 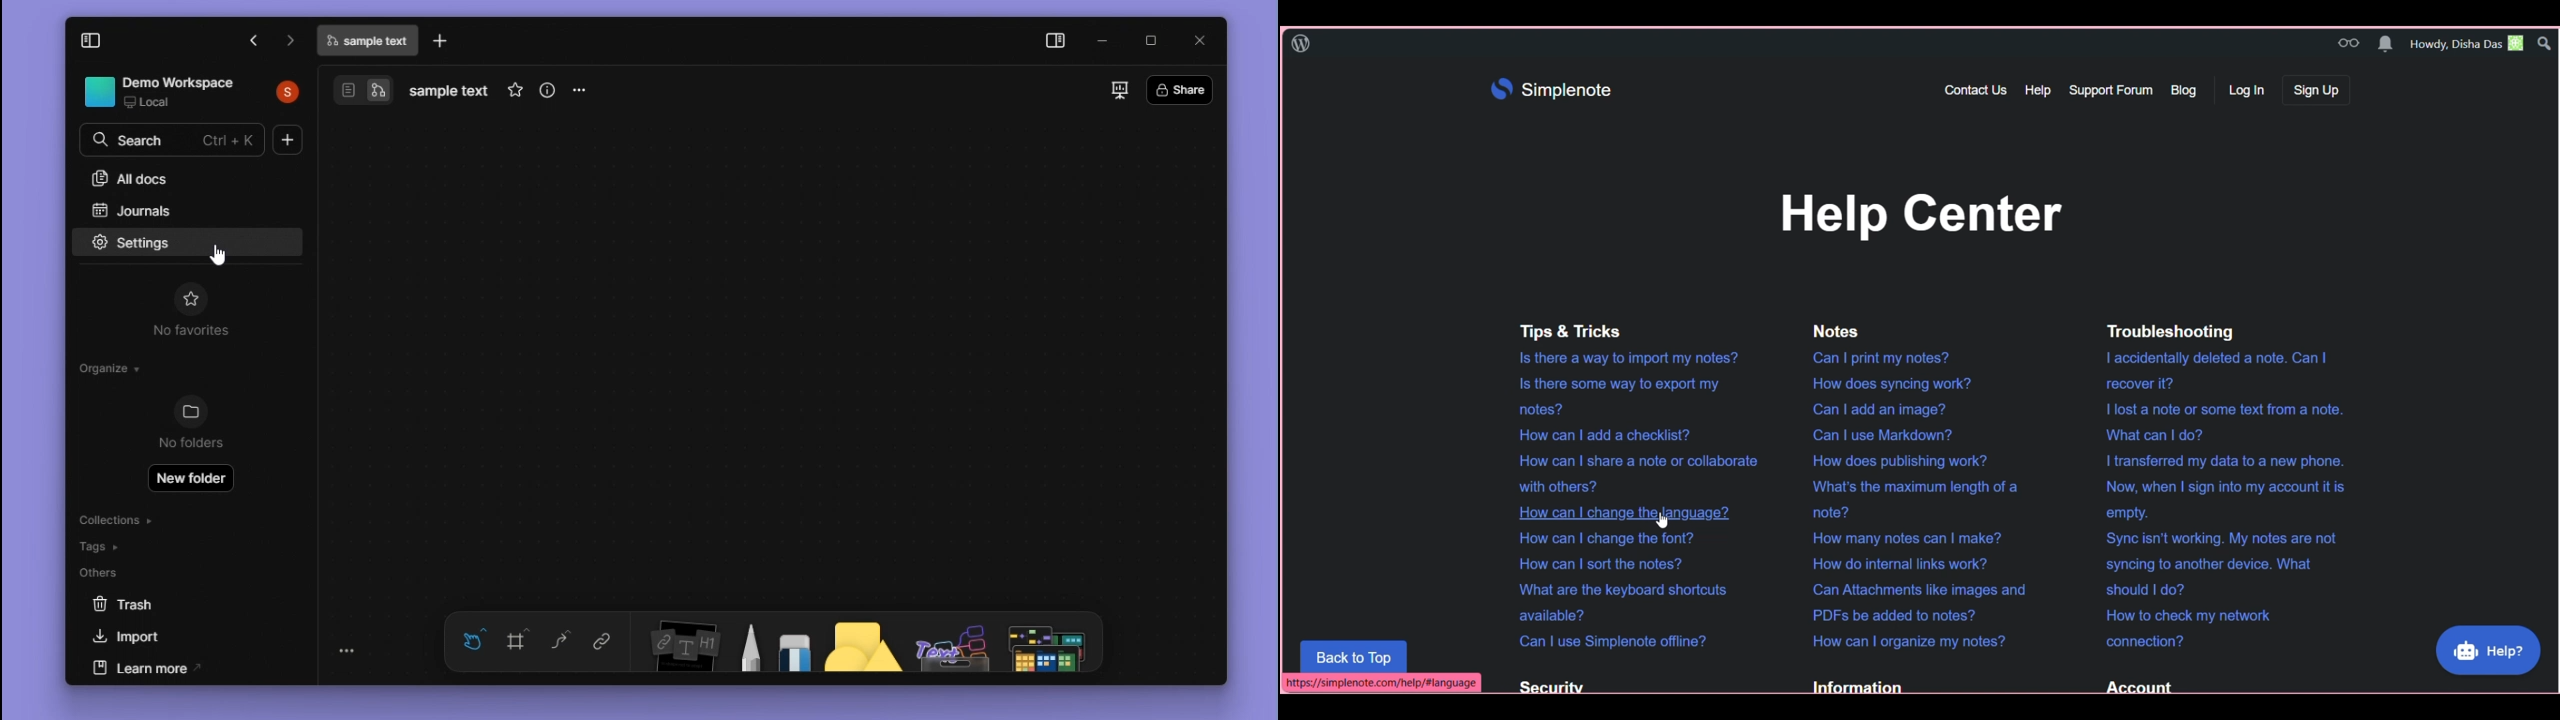 What do you see at coordinates (1354, 655) in the screenshot?
I see `back to top` at bounding box center [1354, 655].